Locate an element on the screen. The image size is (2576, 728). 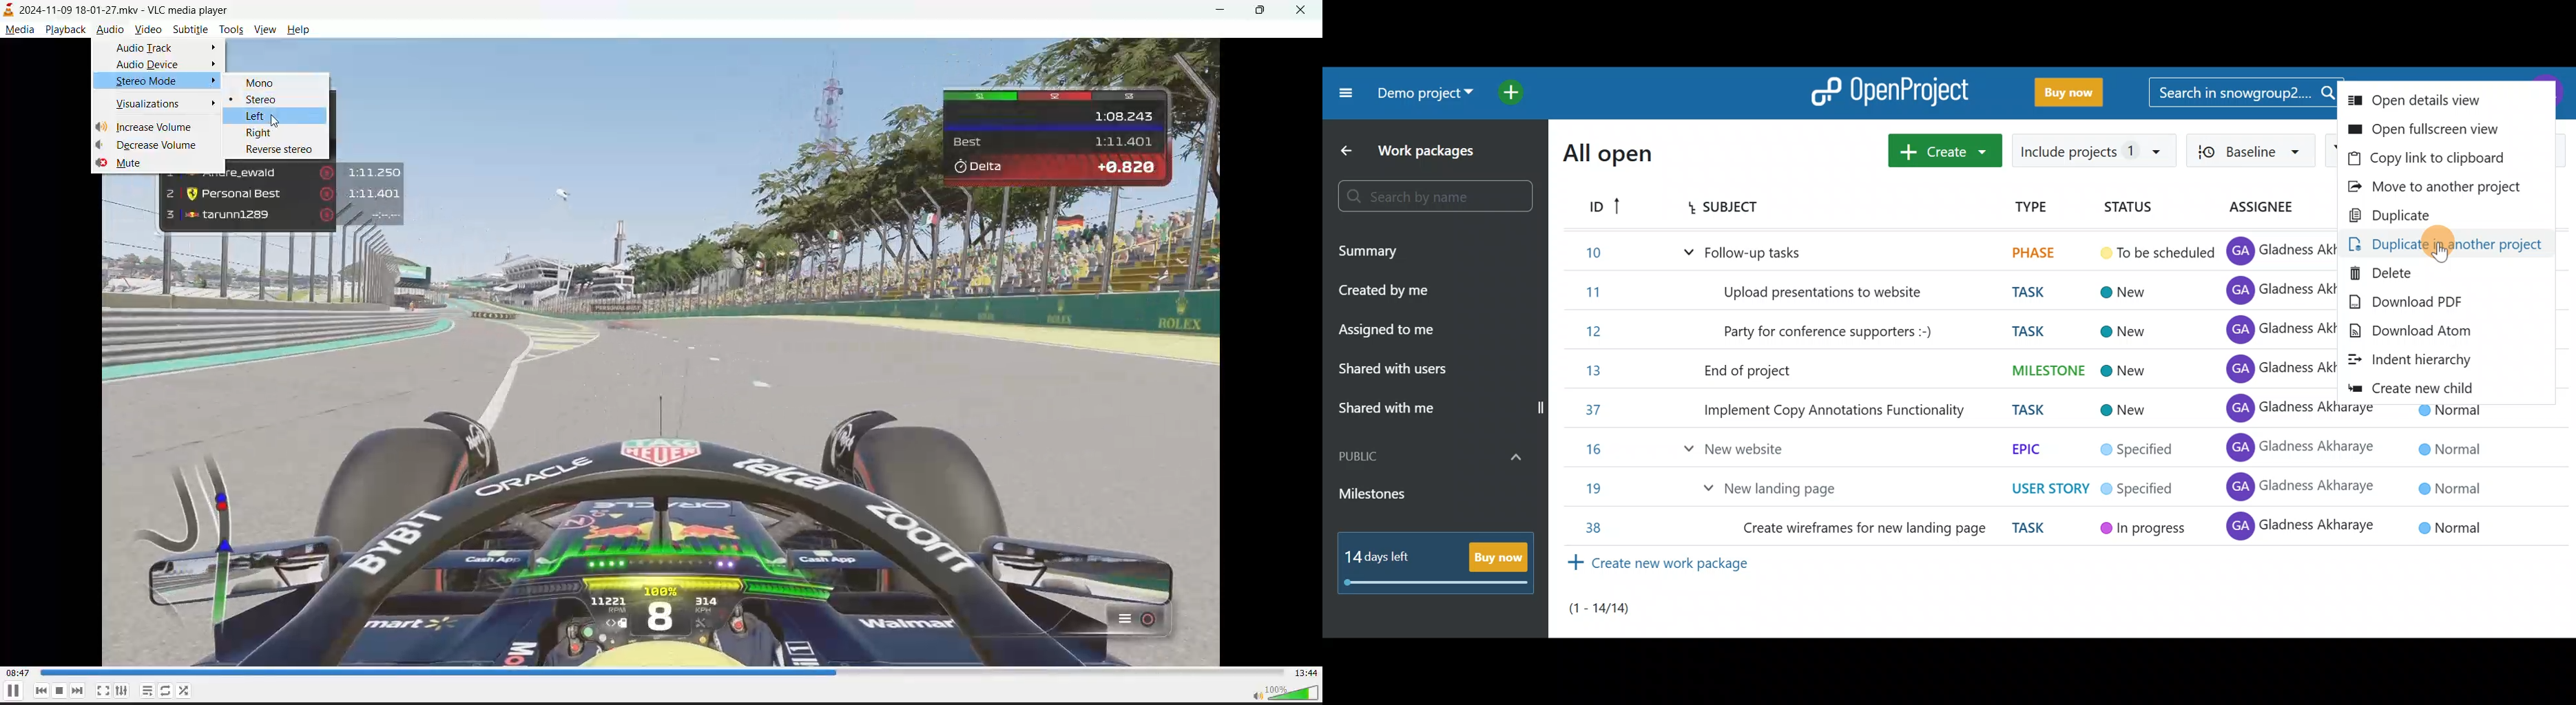
Party for conference supporters :-) is located at coordinates (1832, 332).